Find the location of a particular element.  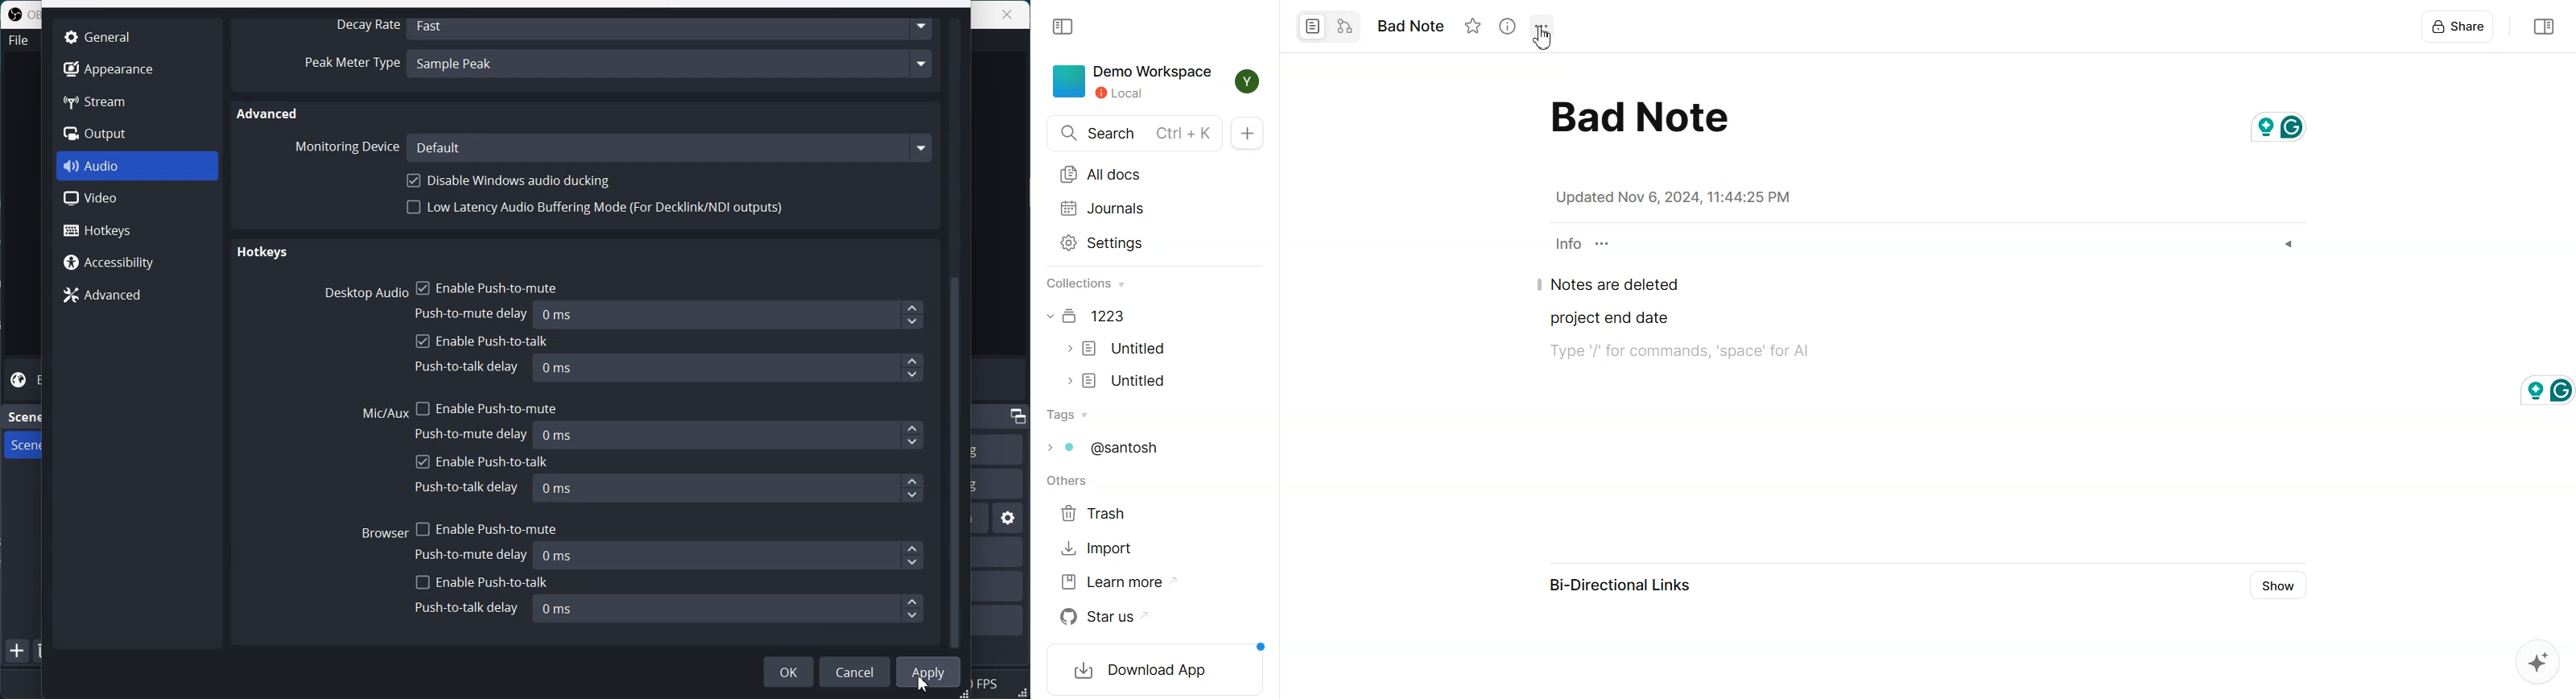

Cancel is located at coordinates (855, 672).